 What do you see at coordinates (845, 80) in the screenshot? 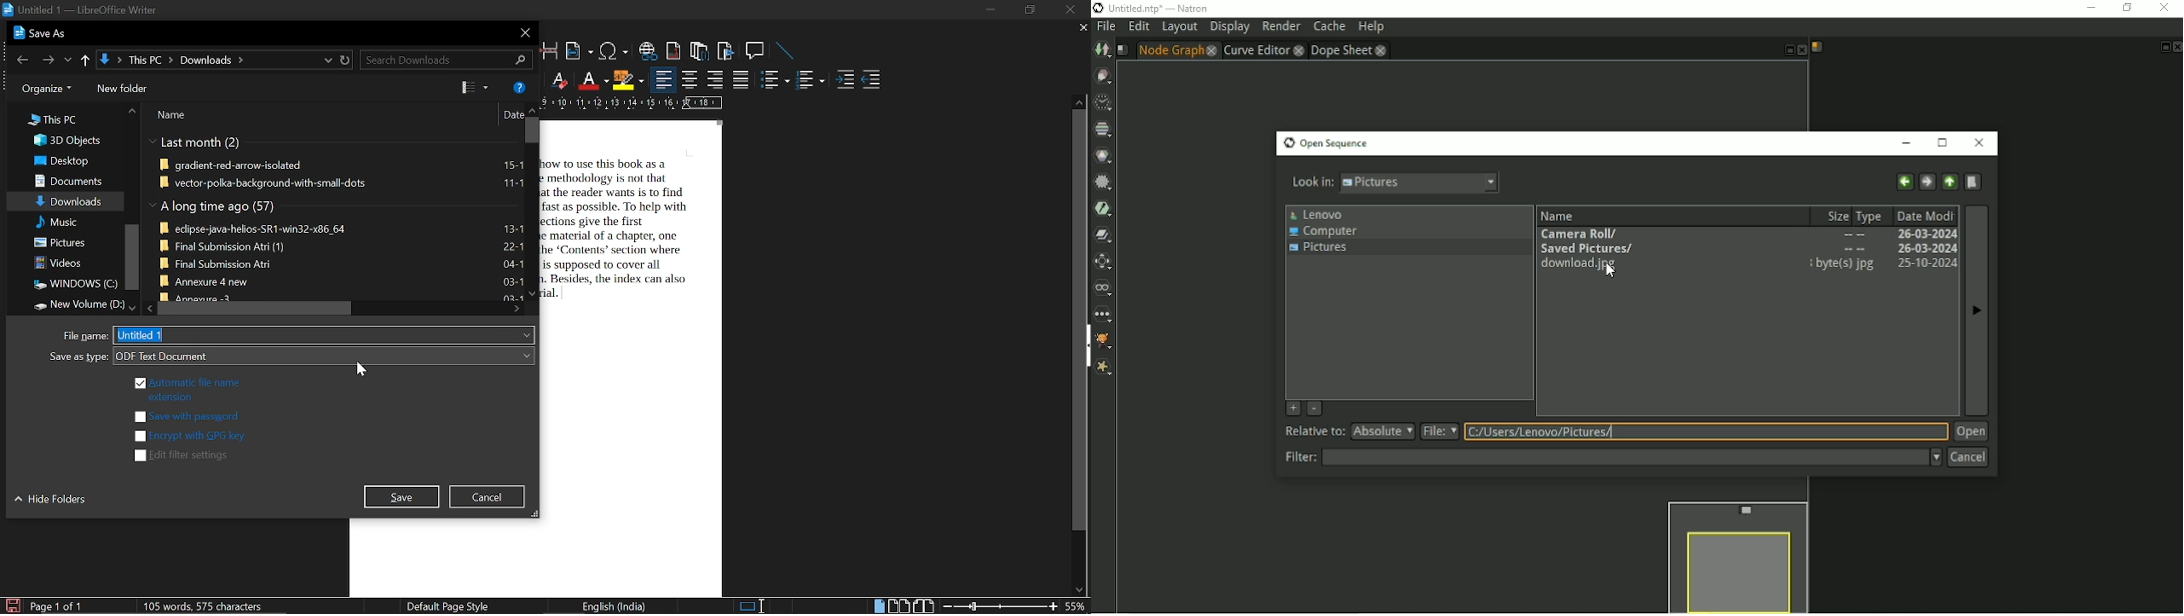
I see `increase indent` at bounding box center [845, 80].